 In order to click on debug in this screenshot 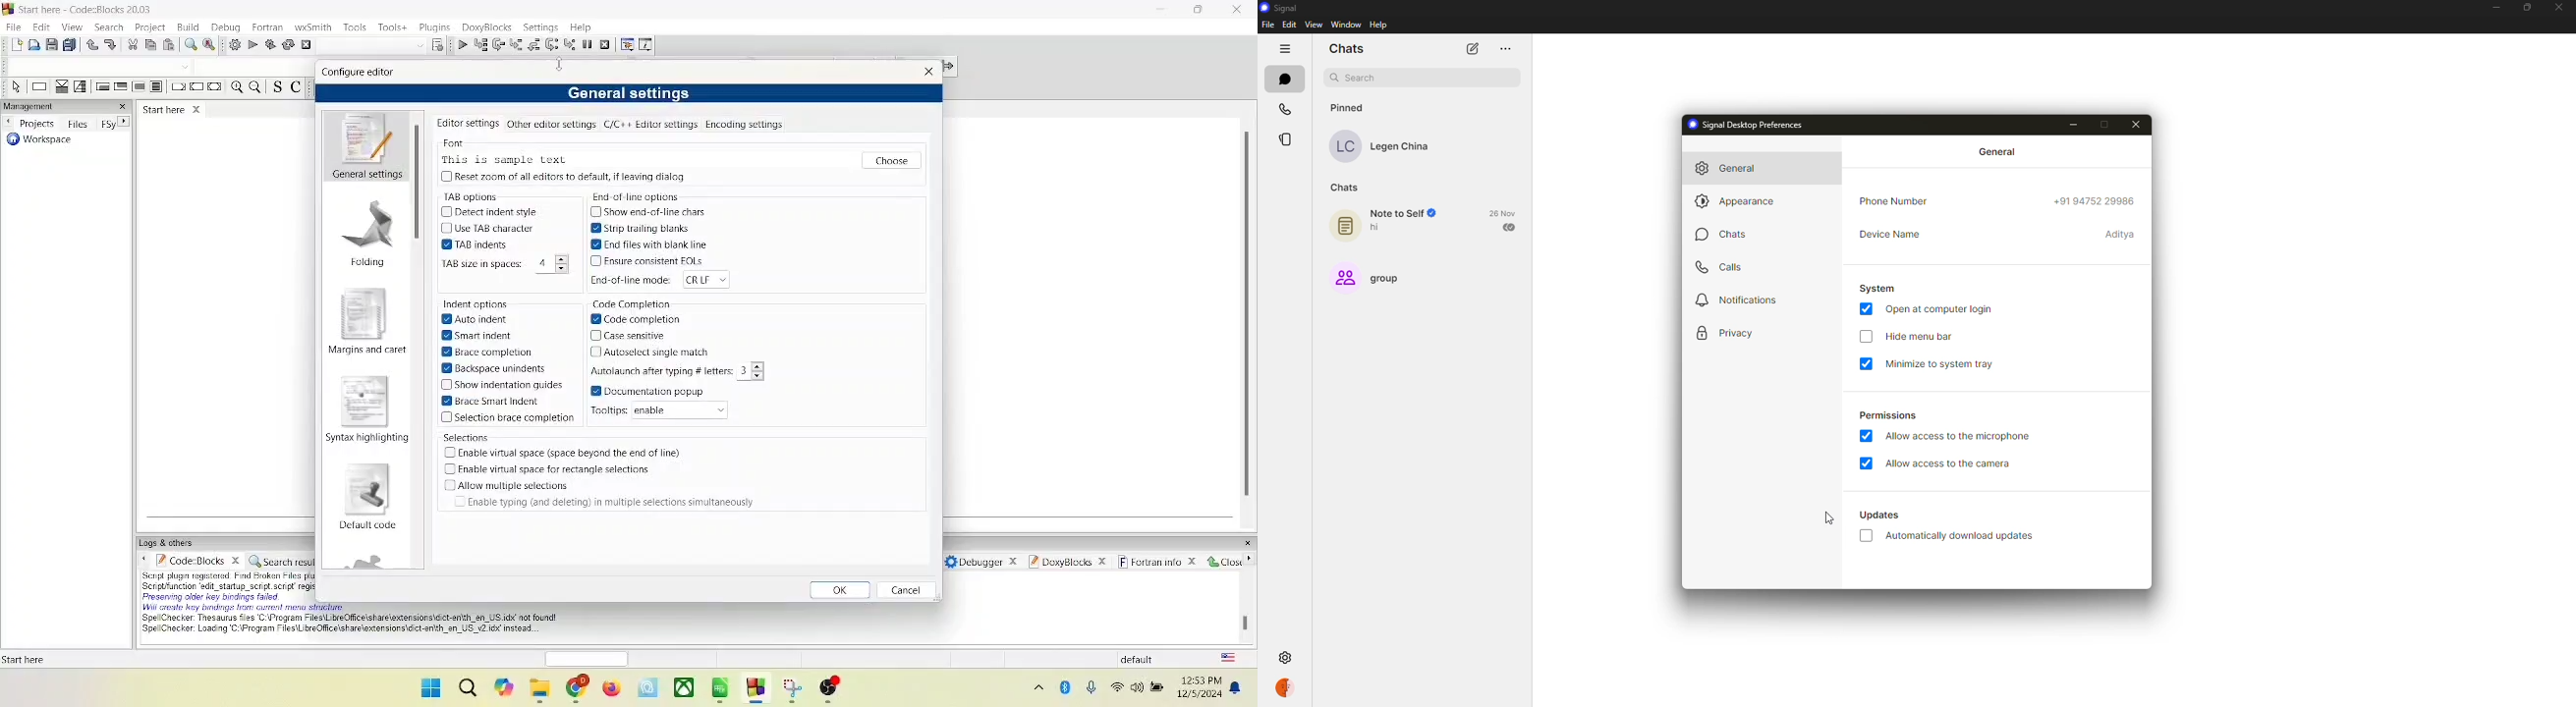, I will do `click(226, 27)`.